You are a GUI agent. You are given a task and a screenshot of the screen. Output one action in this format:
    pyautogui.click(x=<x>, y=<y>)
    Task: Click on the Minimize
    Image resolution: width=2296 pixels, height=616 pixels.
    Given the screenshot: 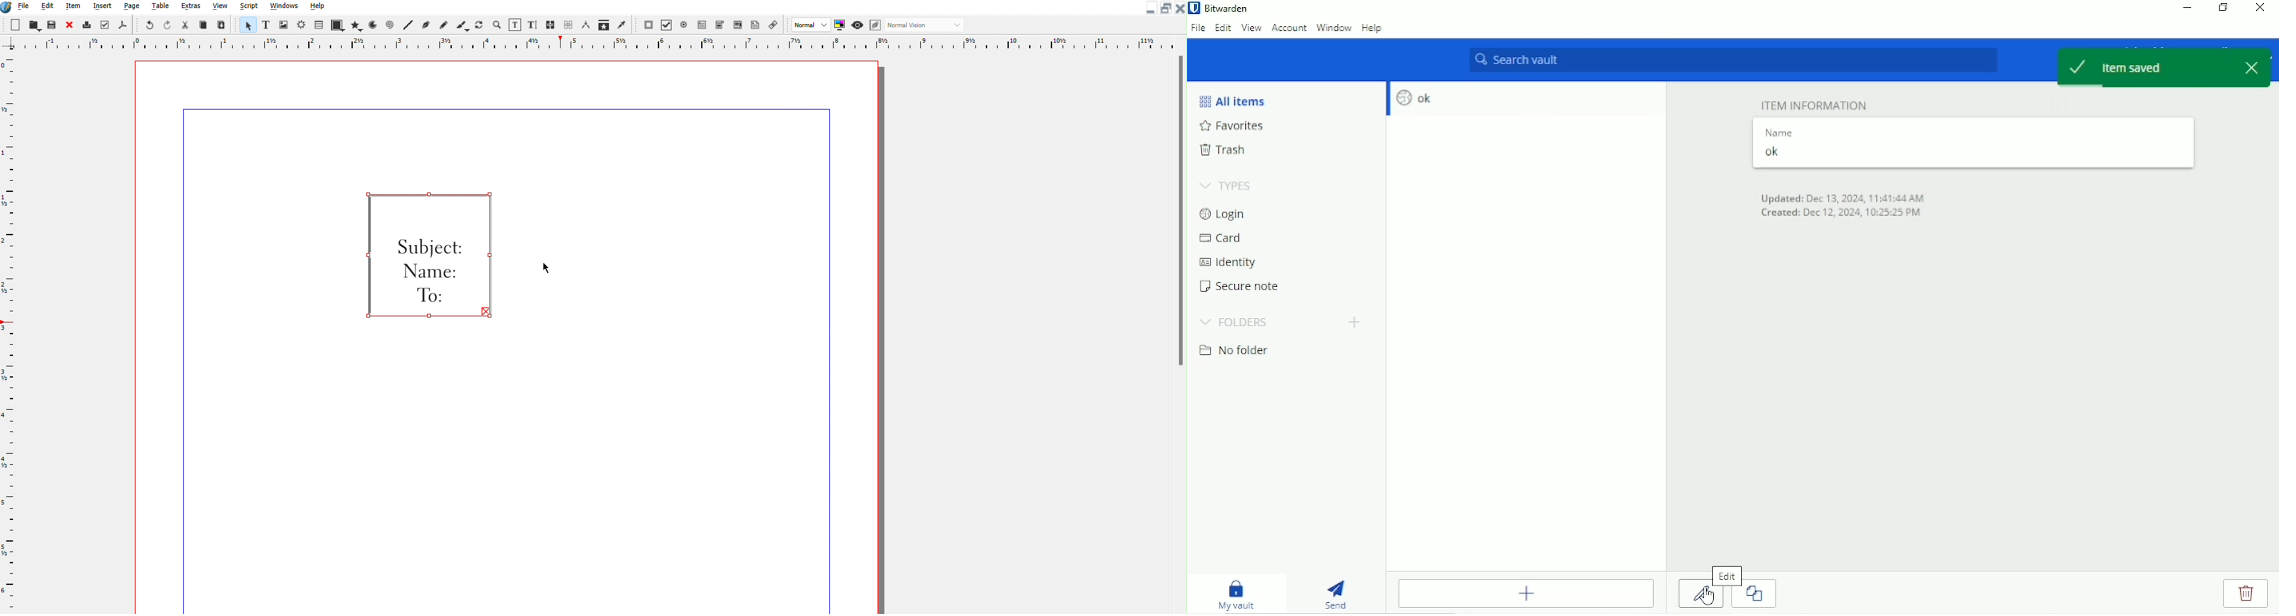 What is the action you would take?
    pyautogui.click(x=1149, y=8)
    